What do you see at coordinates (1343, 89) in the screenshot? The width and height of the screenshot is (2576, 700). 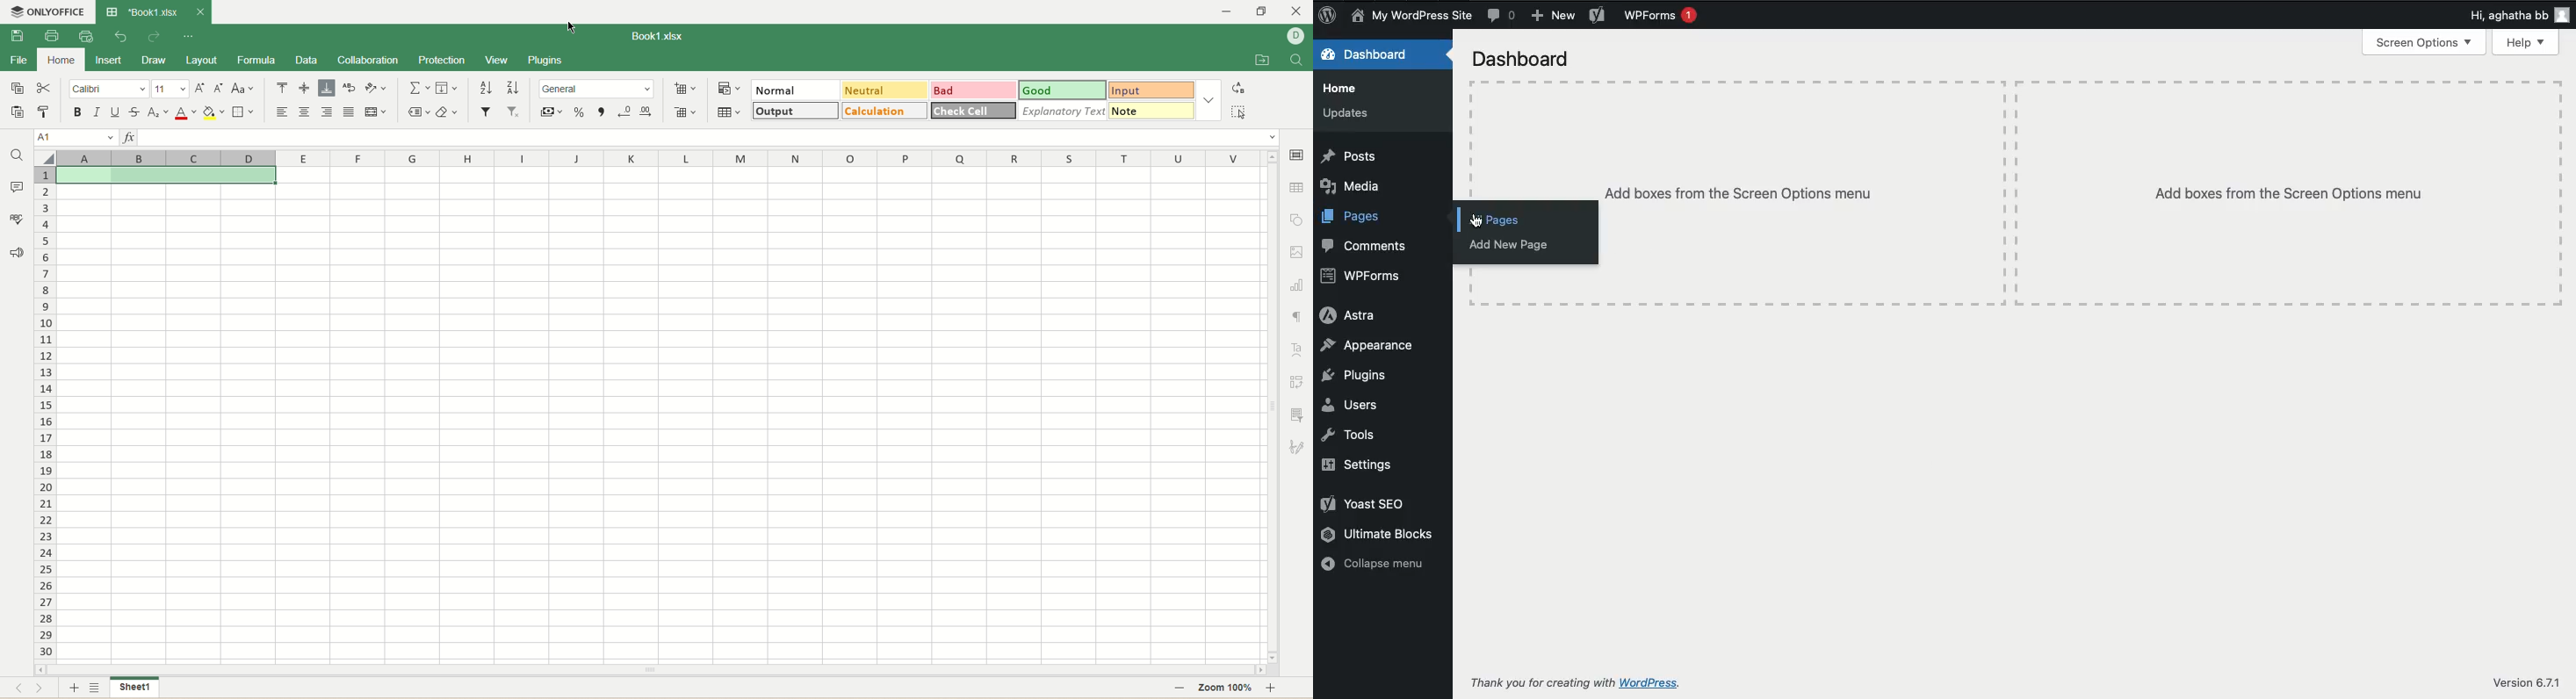 I see `Home` at bounding box center [1343, 89].